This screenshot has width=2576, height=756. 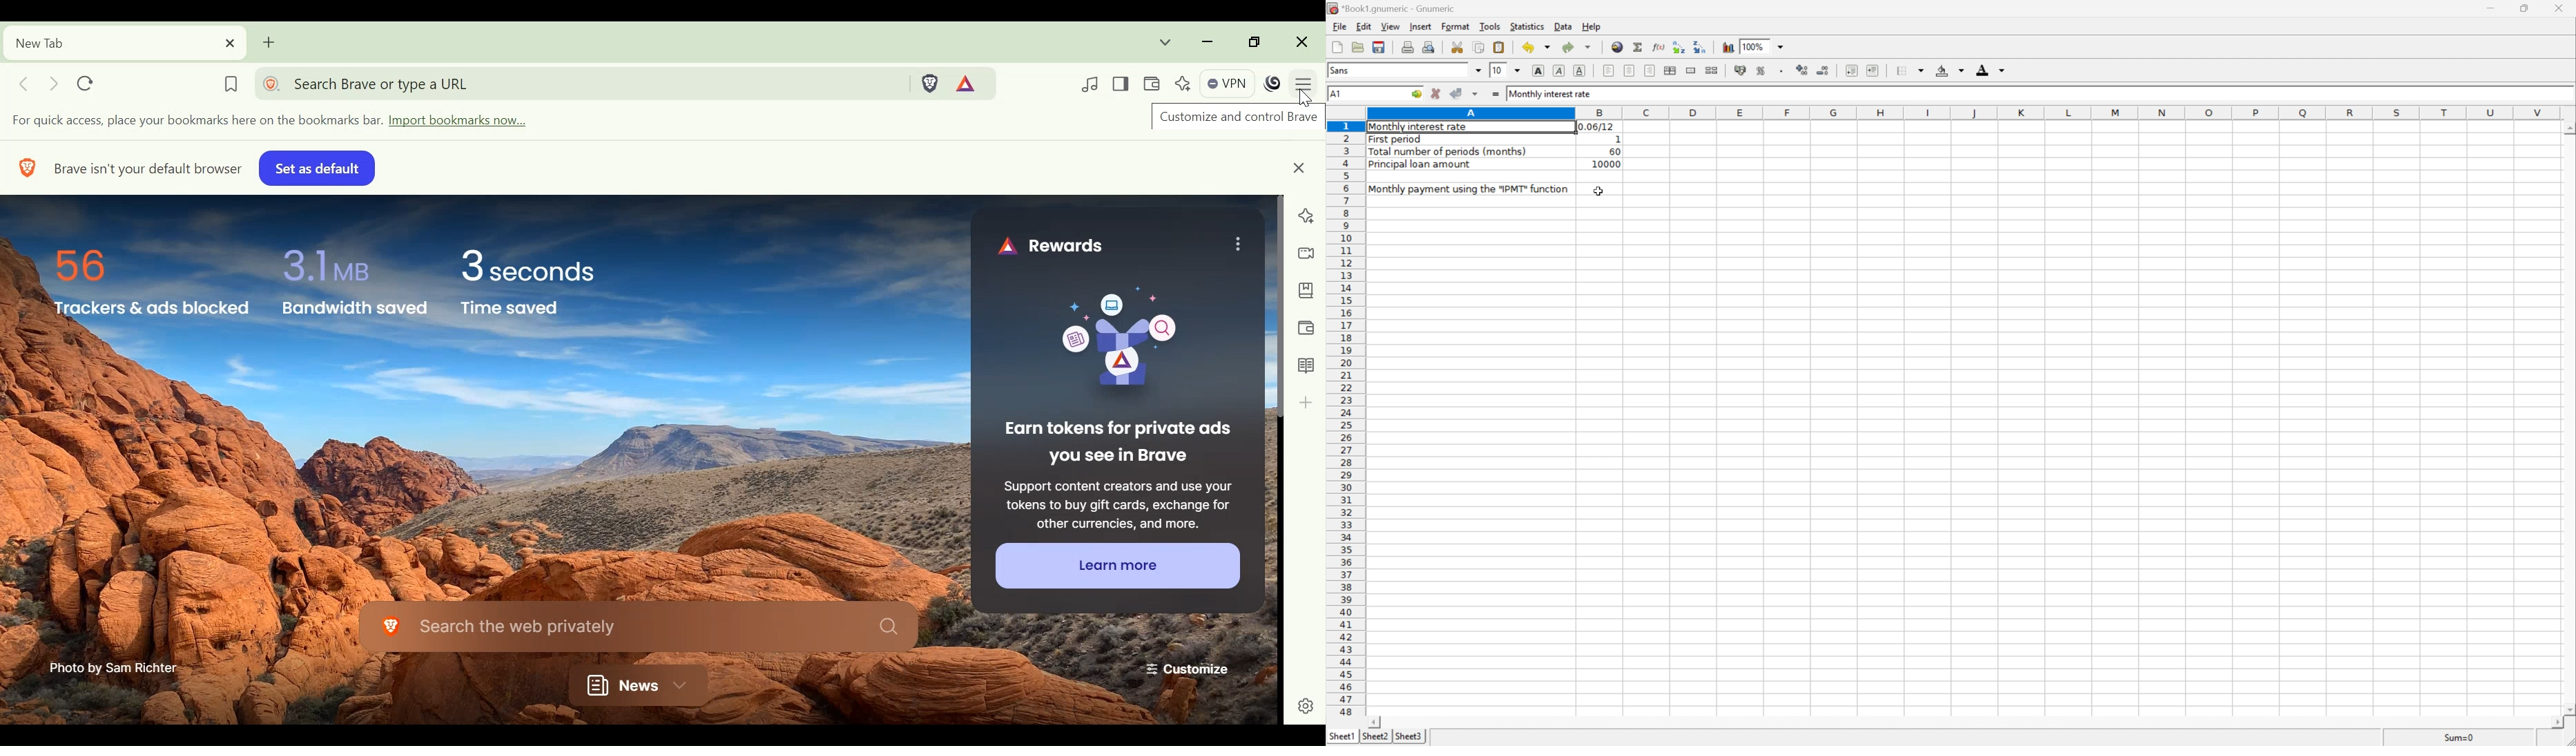 What do you see at coordinates (1181, 82) in the screenshot?
I see `Leo AI` at bounding box center [1181, 82].